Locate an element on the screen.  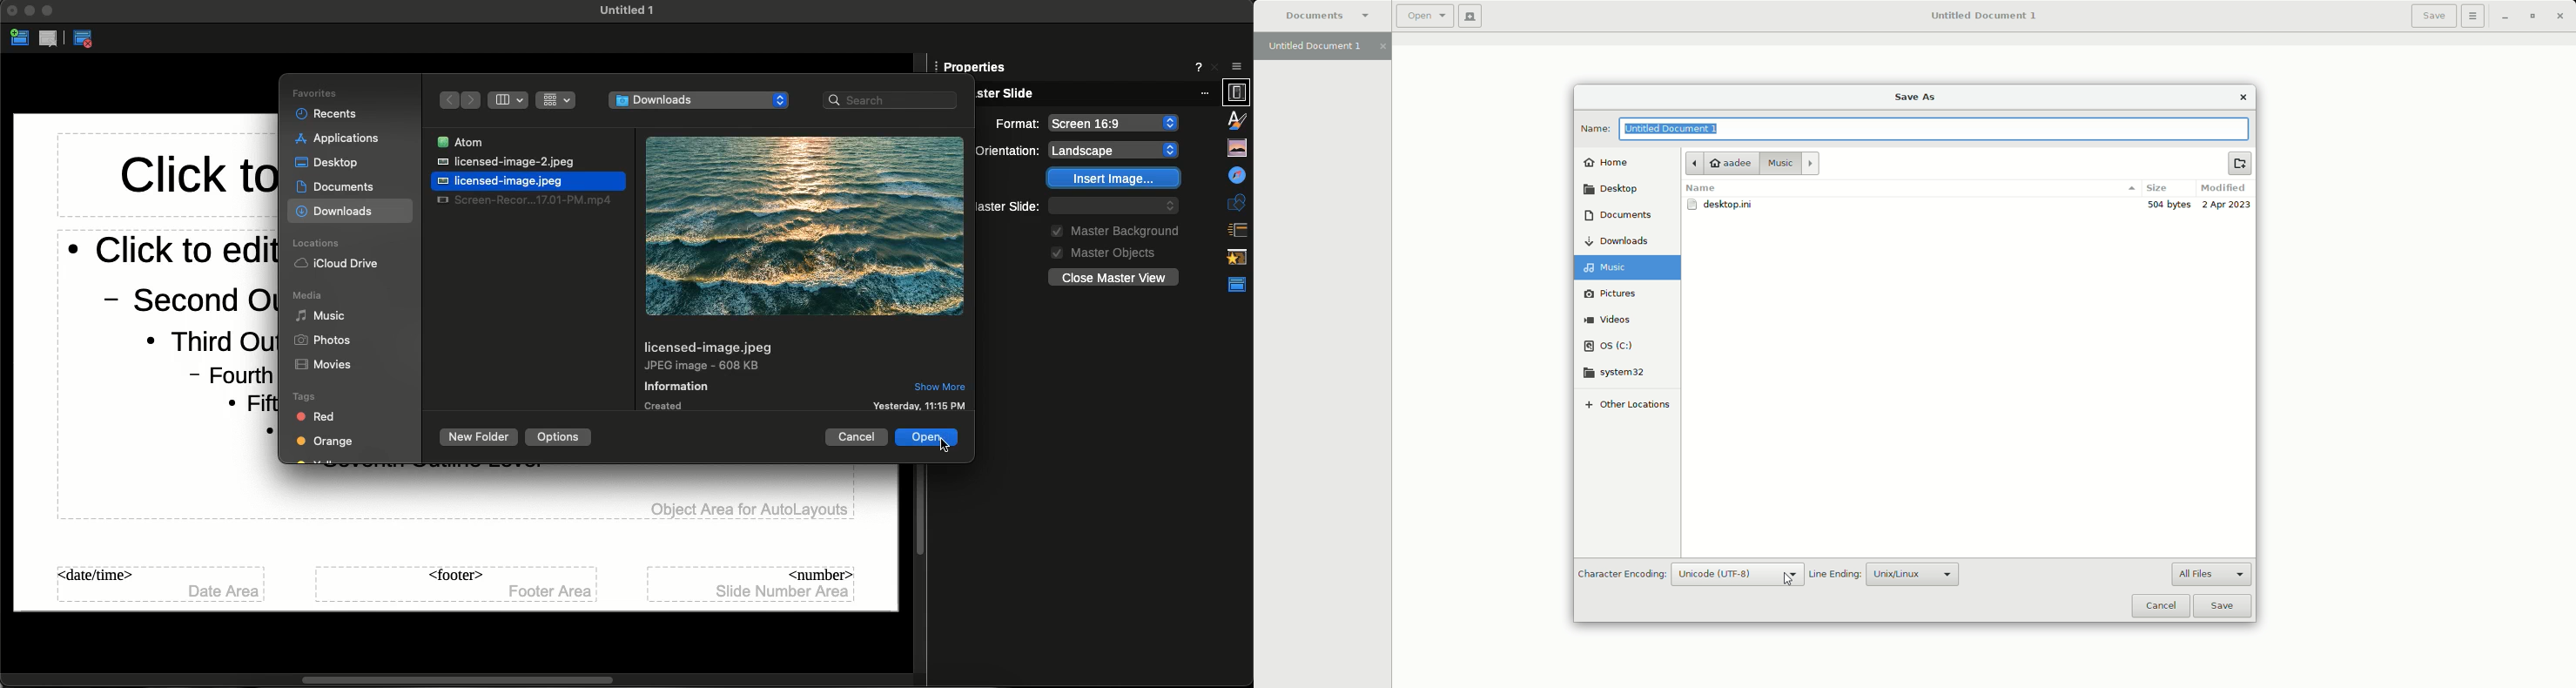
File name is located at coordinates (706, 347).